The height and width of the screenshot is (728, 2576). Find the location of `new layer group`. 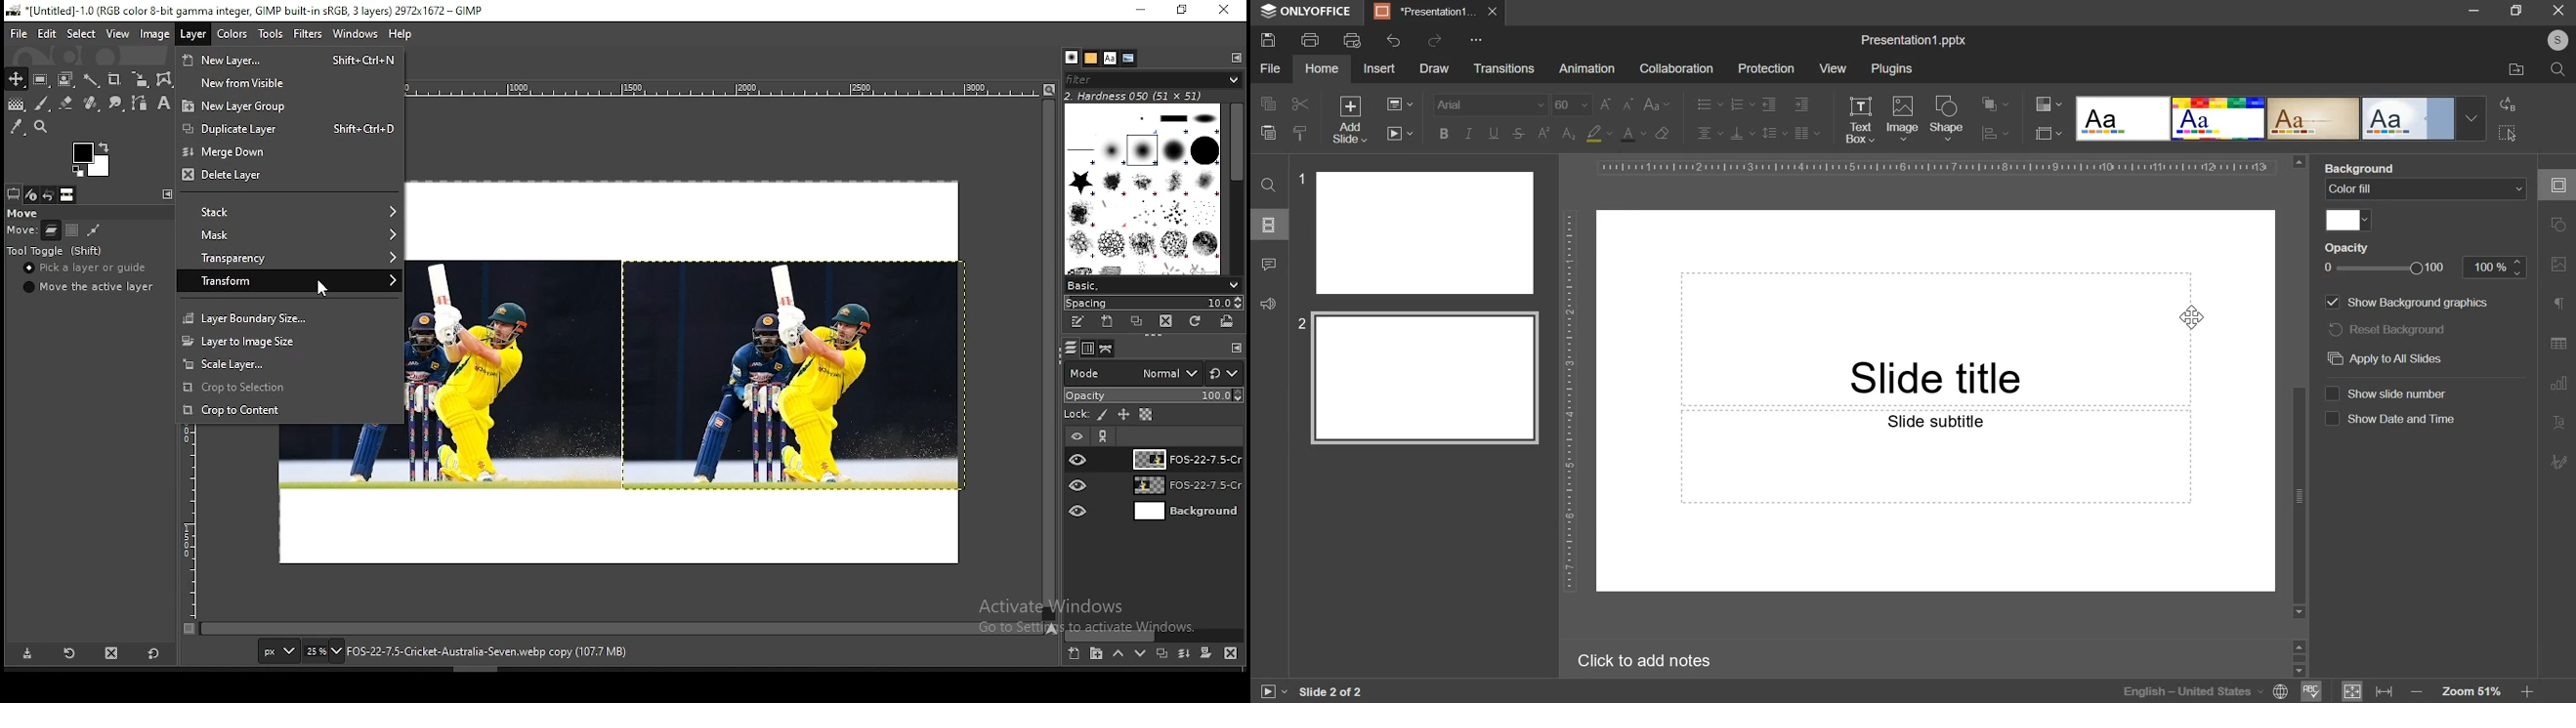

new layer group is located at coordinates (1096, 655).